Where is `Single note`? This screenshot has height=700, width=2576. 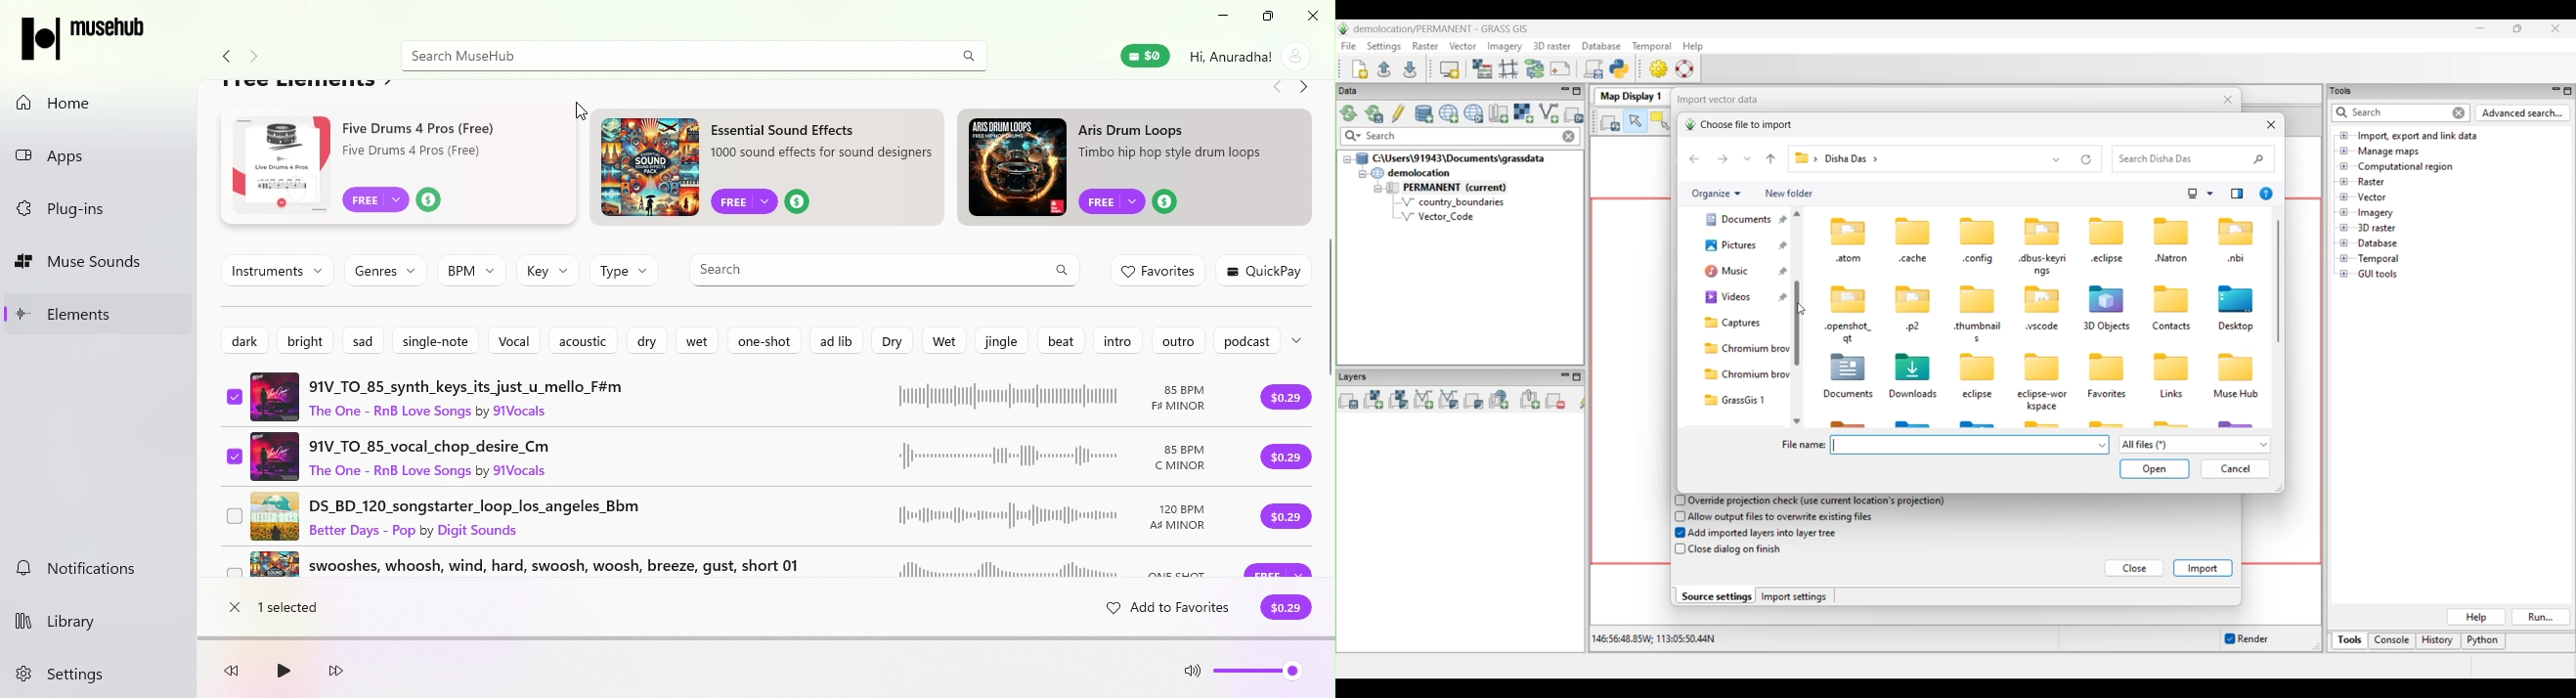 Single note is located at coordinates (436, 339).